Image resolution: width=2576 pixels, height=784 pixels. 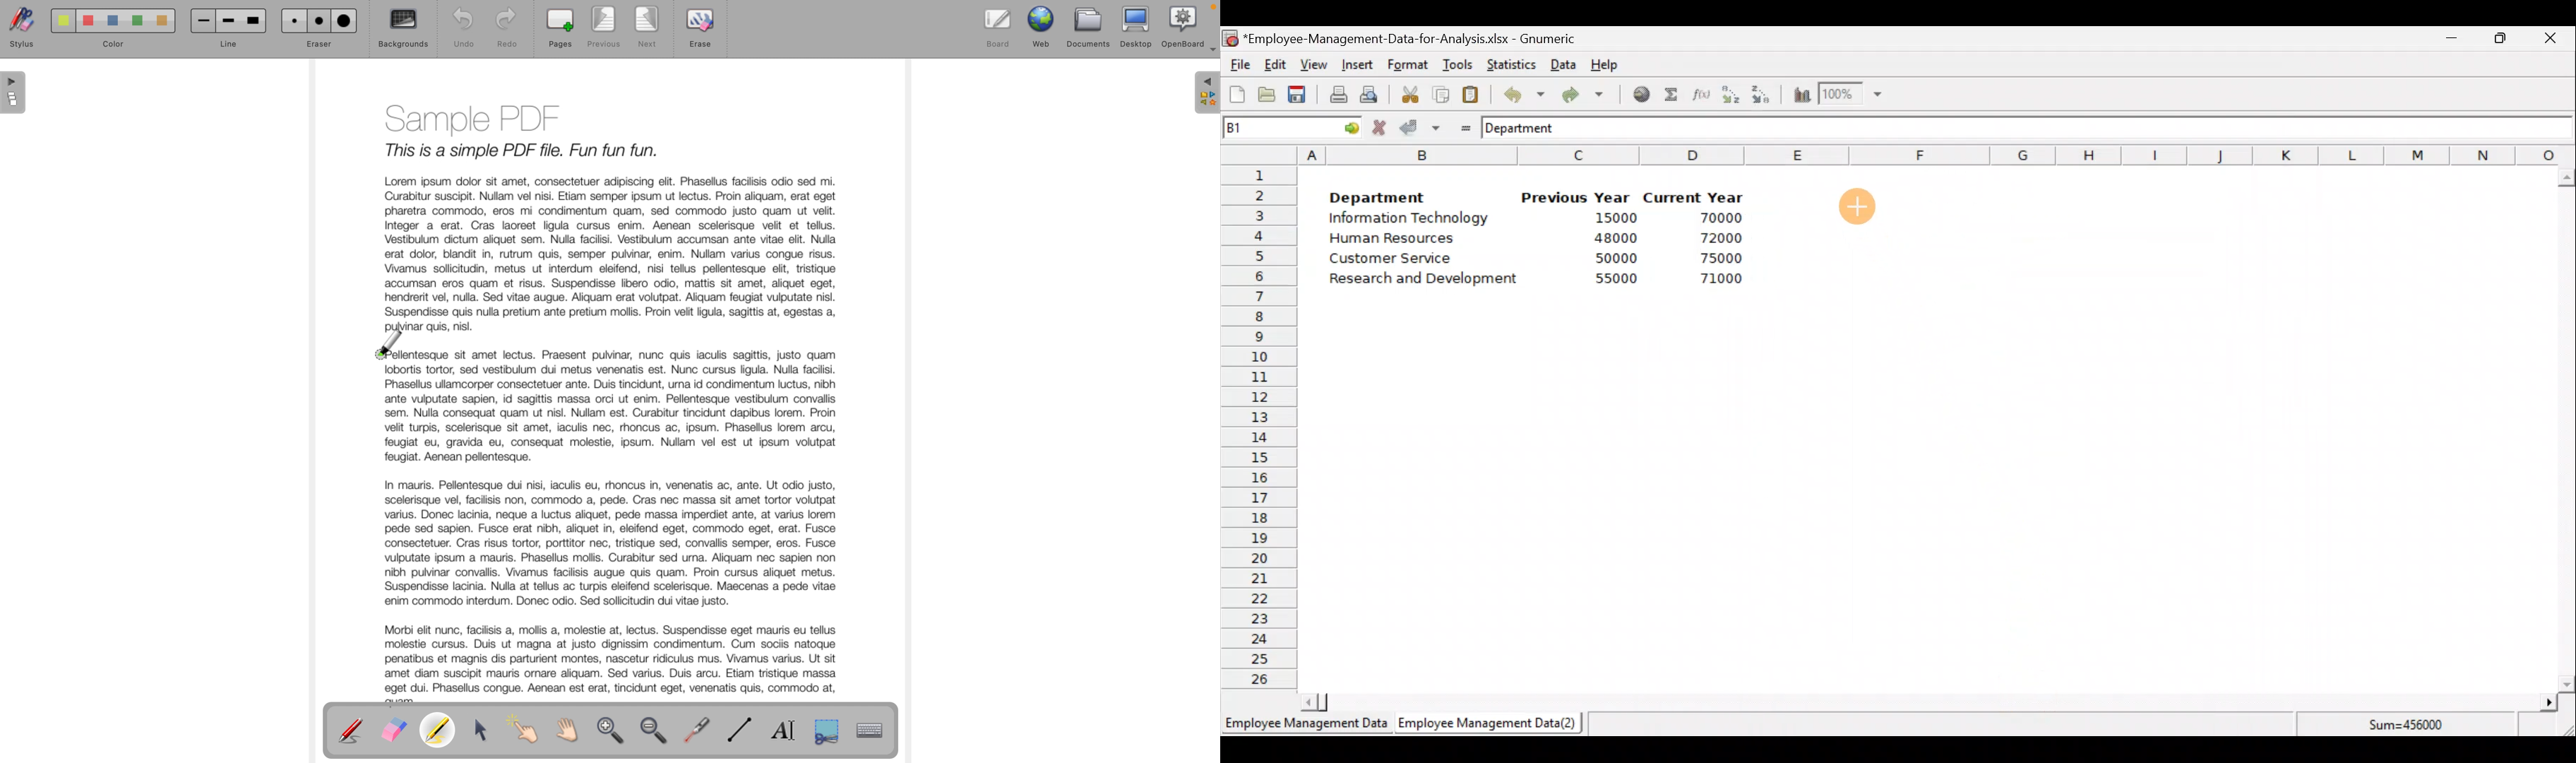 I want to click on zoom out, so click(x=656, y=732).